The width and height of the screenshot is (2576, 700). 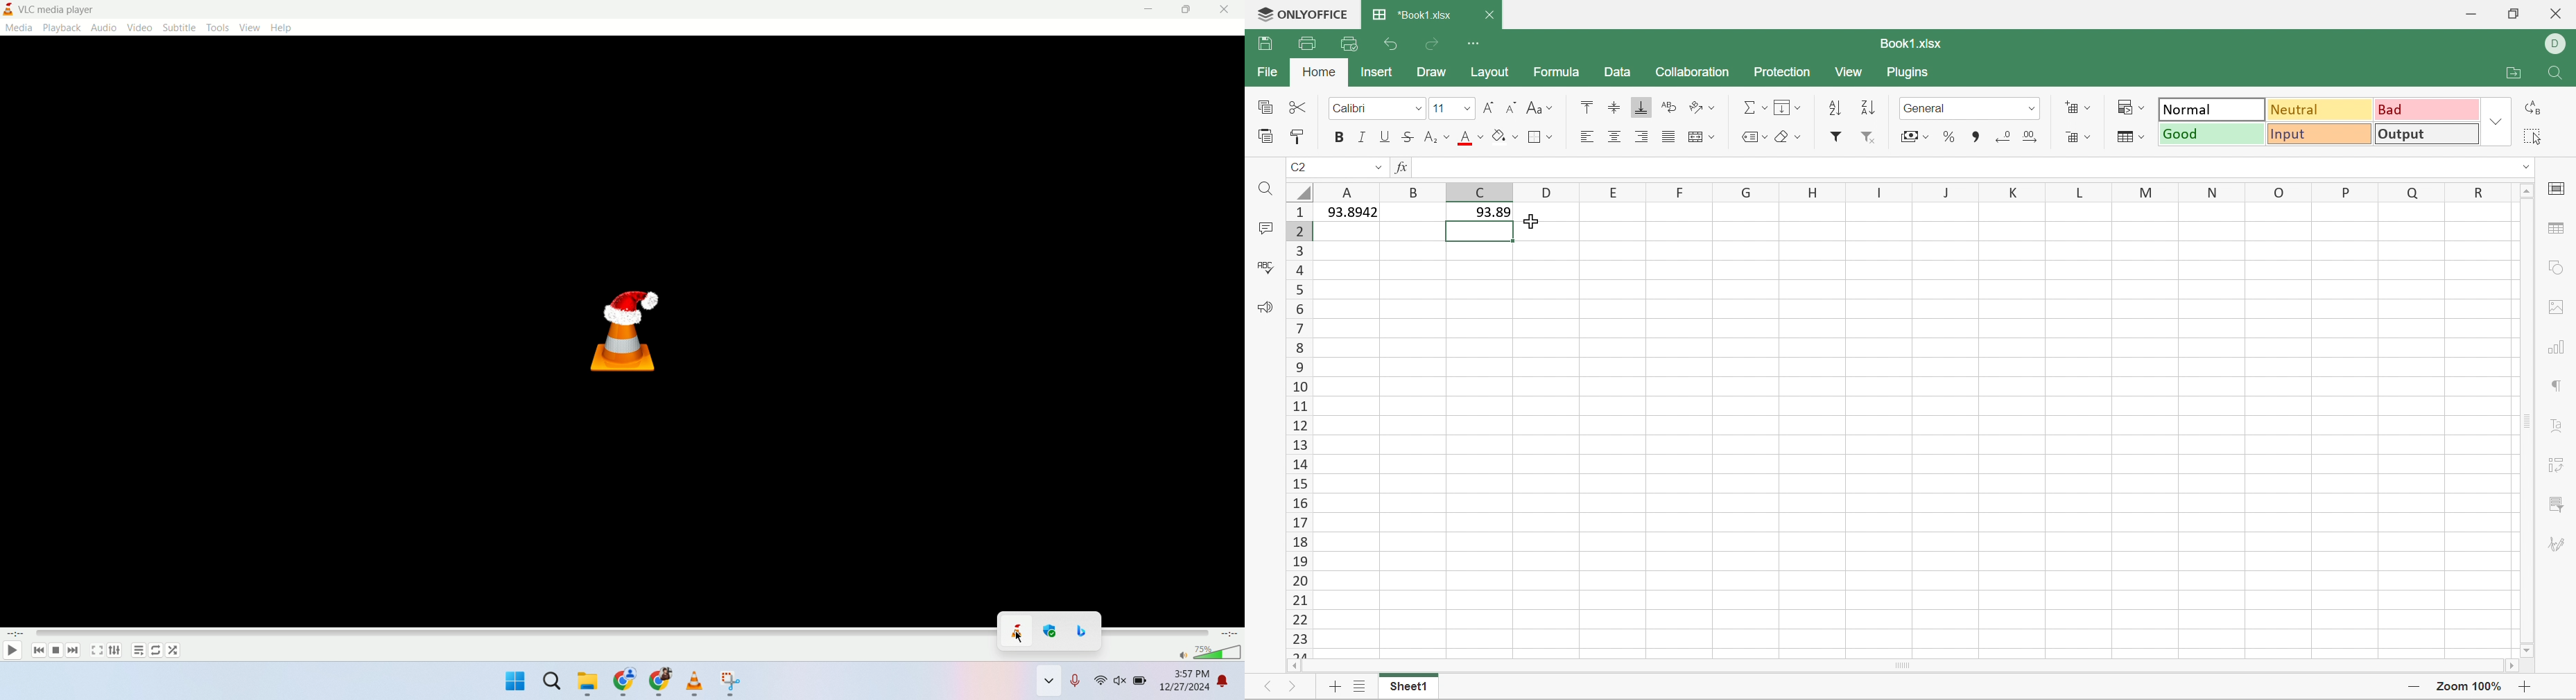 What do you see at coordinates (2555, 503) in the screenshot?
I see `Slicer settings` at bounding box center [2555, 503].